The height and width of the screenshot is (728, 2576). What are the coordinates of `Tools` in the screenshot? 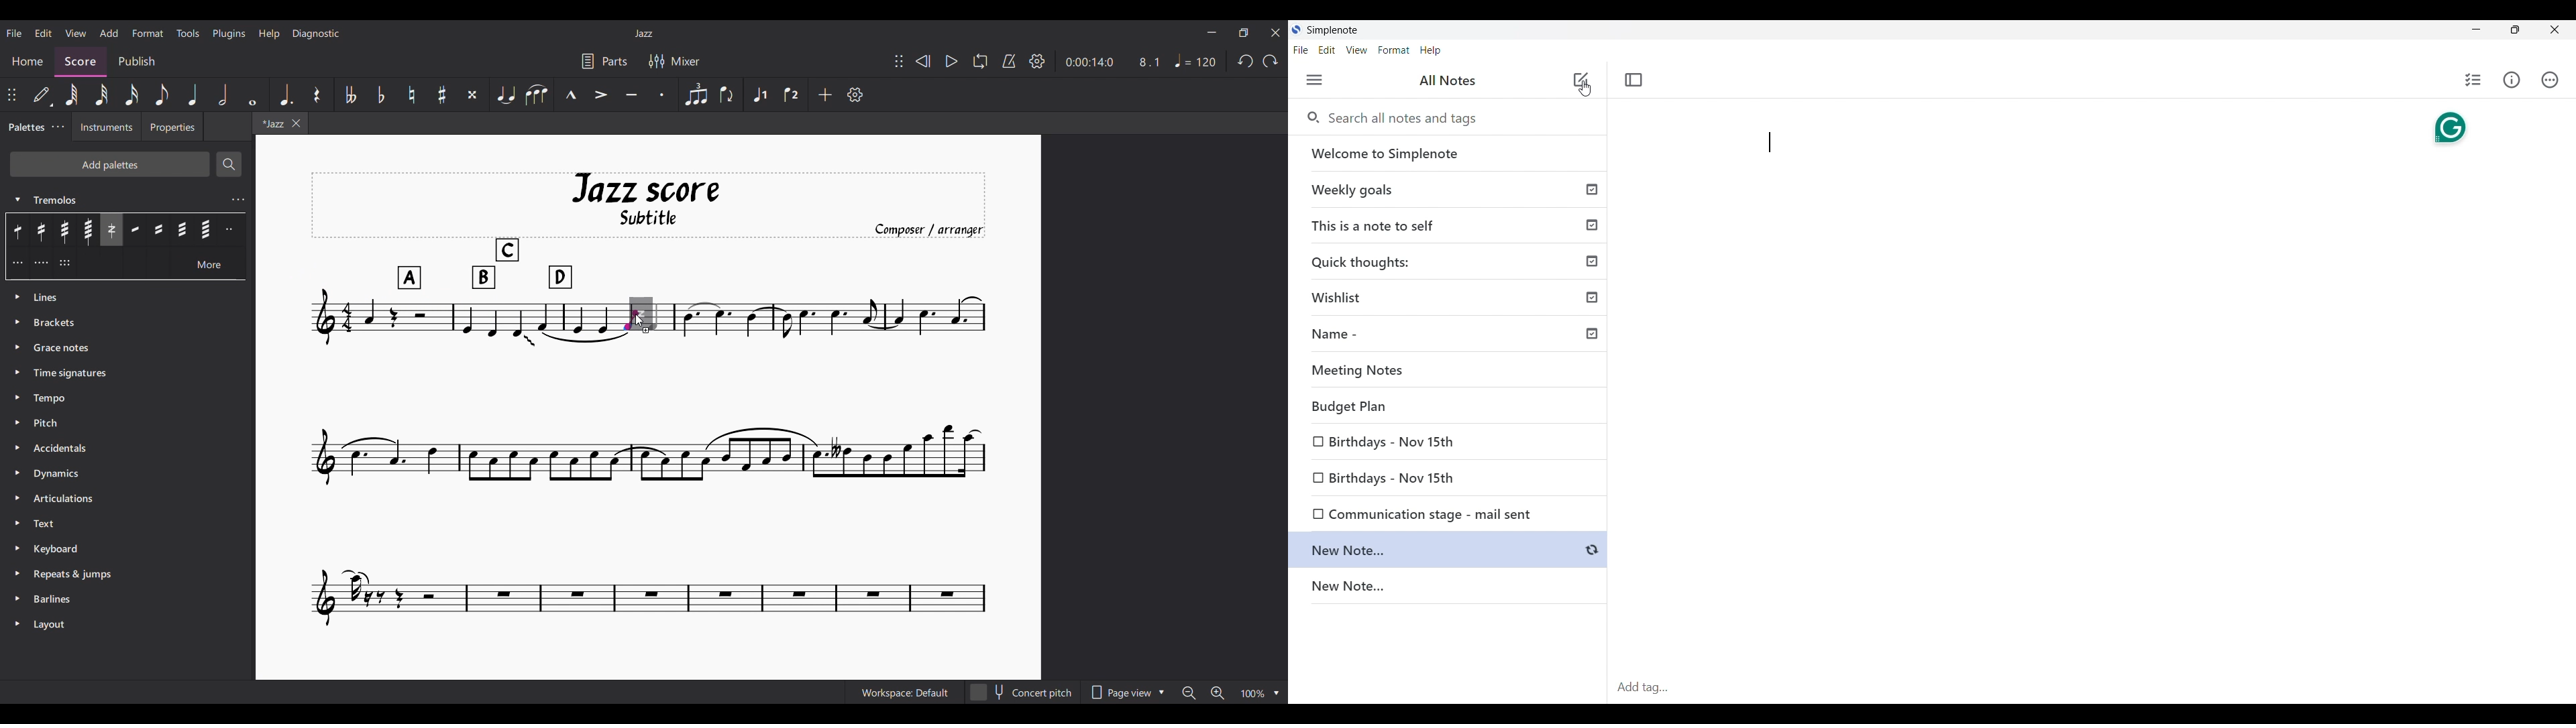 It's located at (188, 33).